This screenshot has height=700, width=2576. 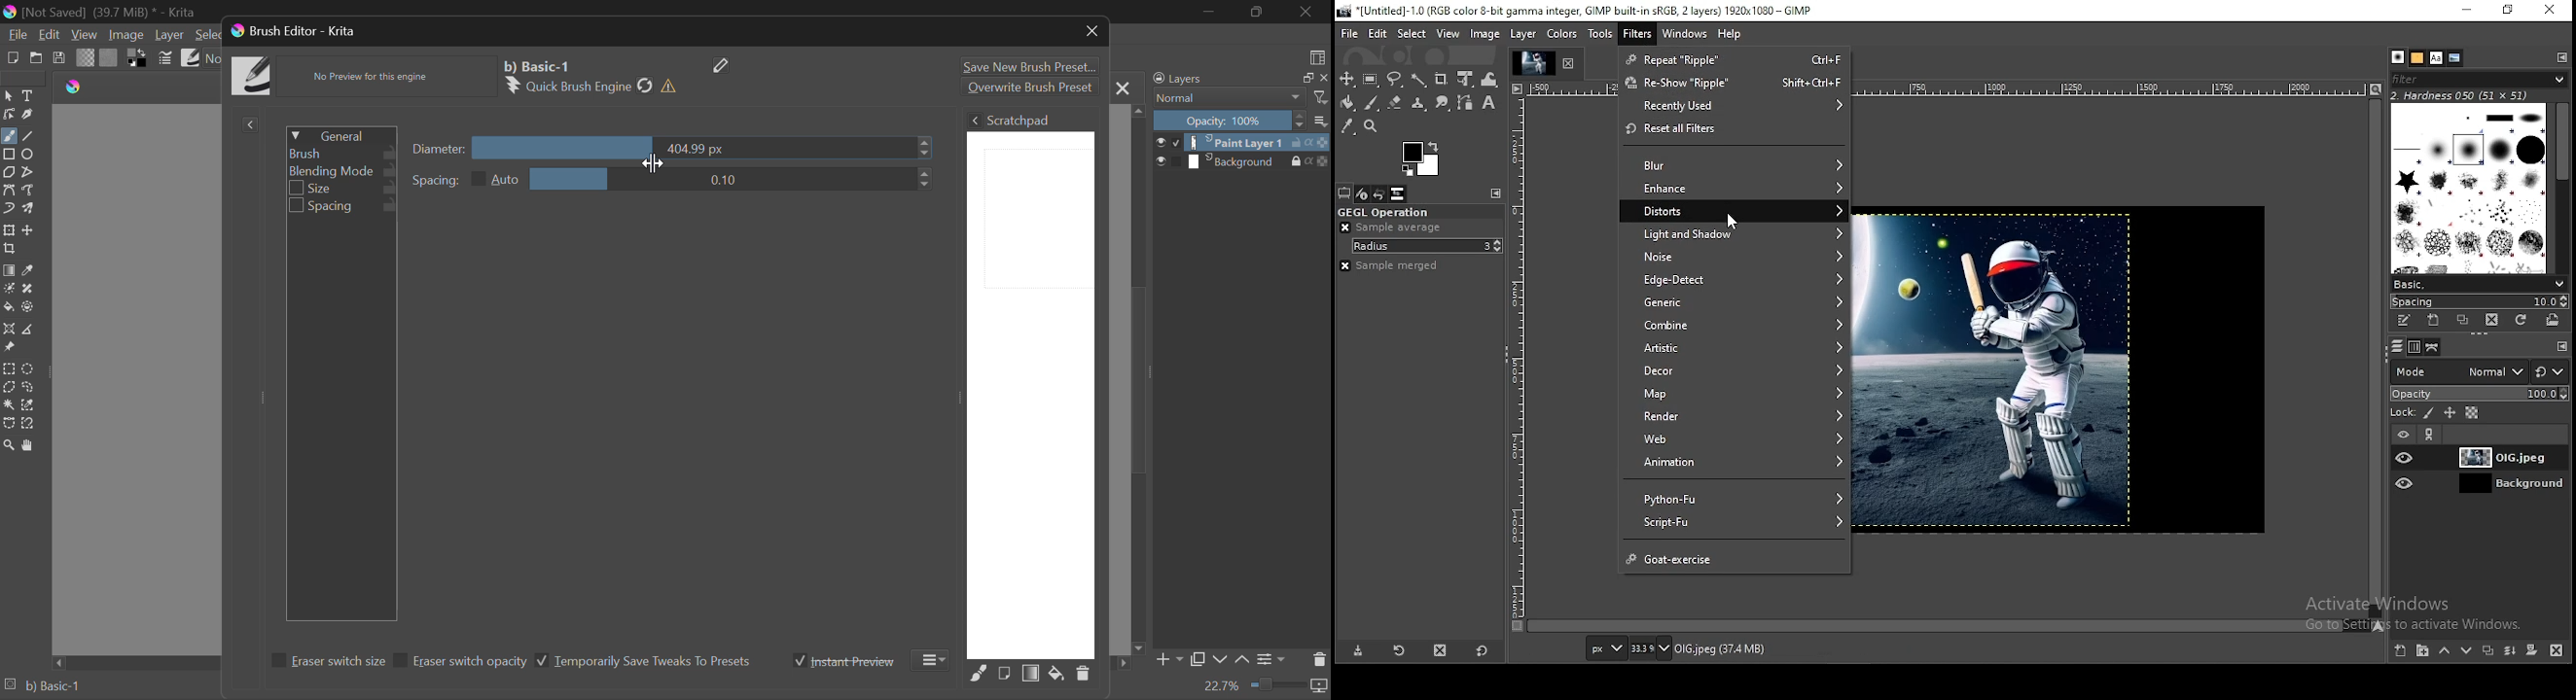 What do you see at coordinates (1028, 64) in the screenshot?
I see `Save New Brush Preset` at bounding box center [1028, 64].